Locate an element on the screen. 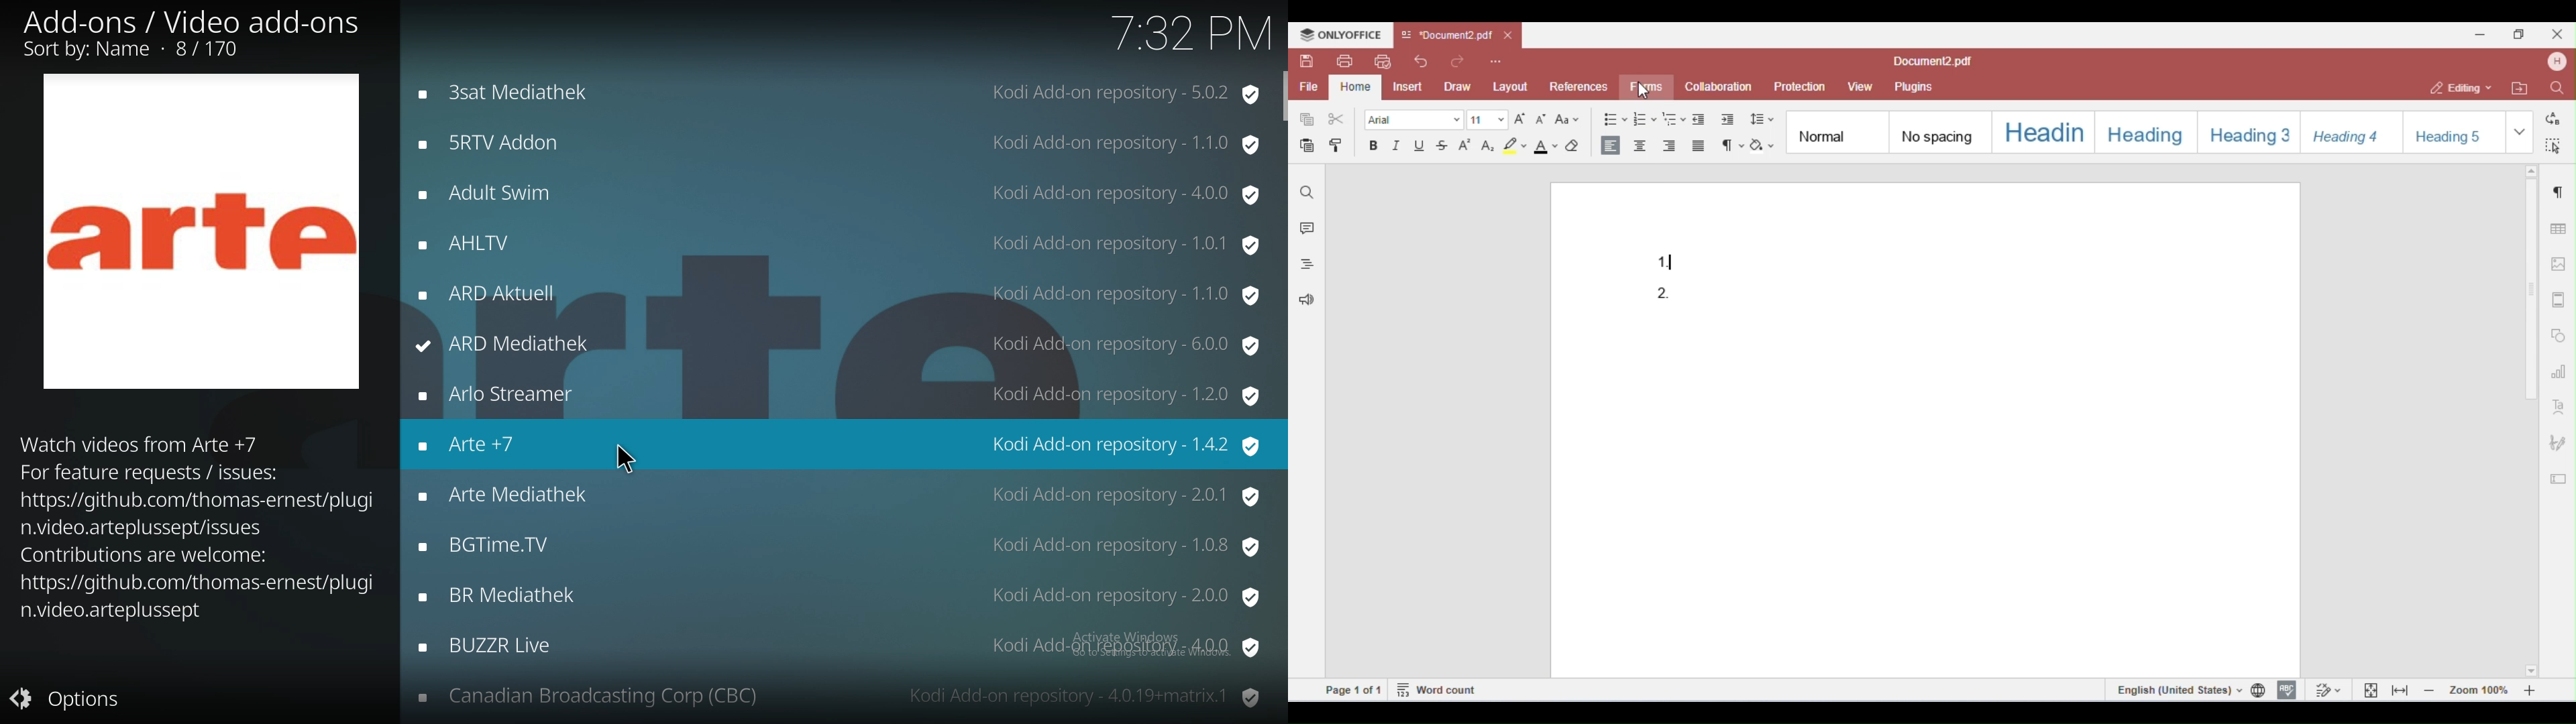 The width and height of the screenshot is (2576, 728). add on is located at coordinates (839, 496).